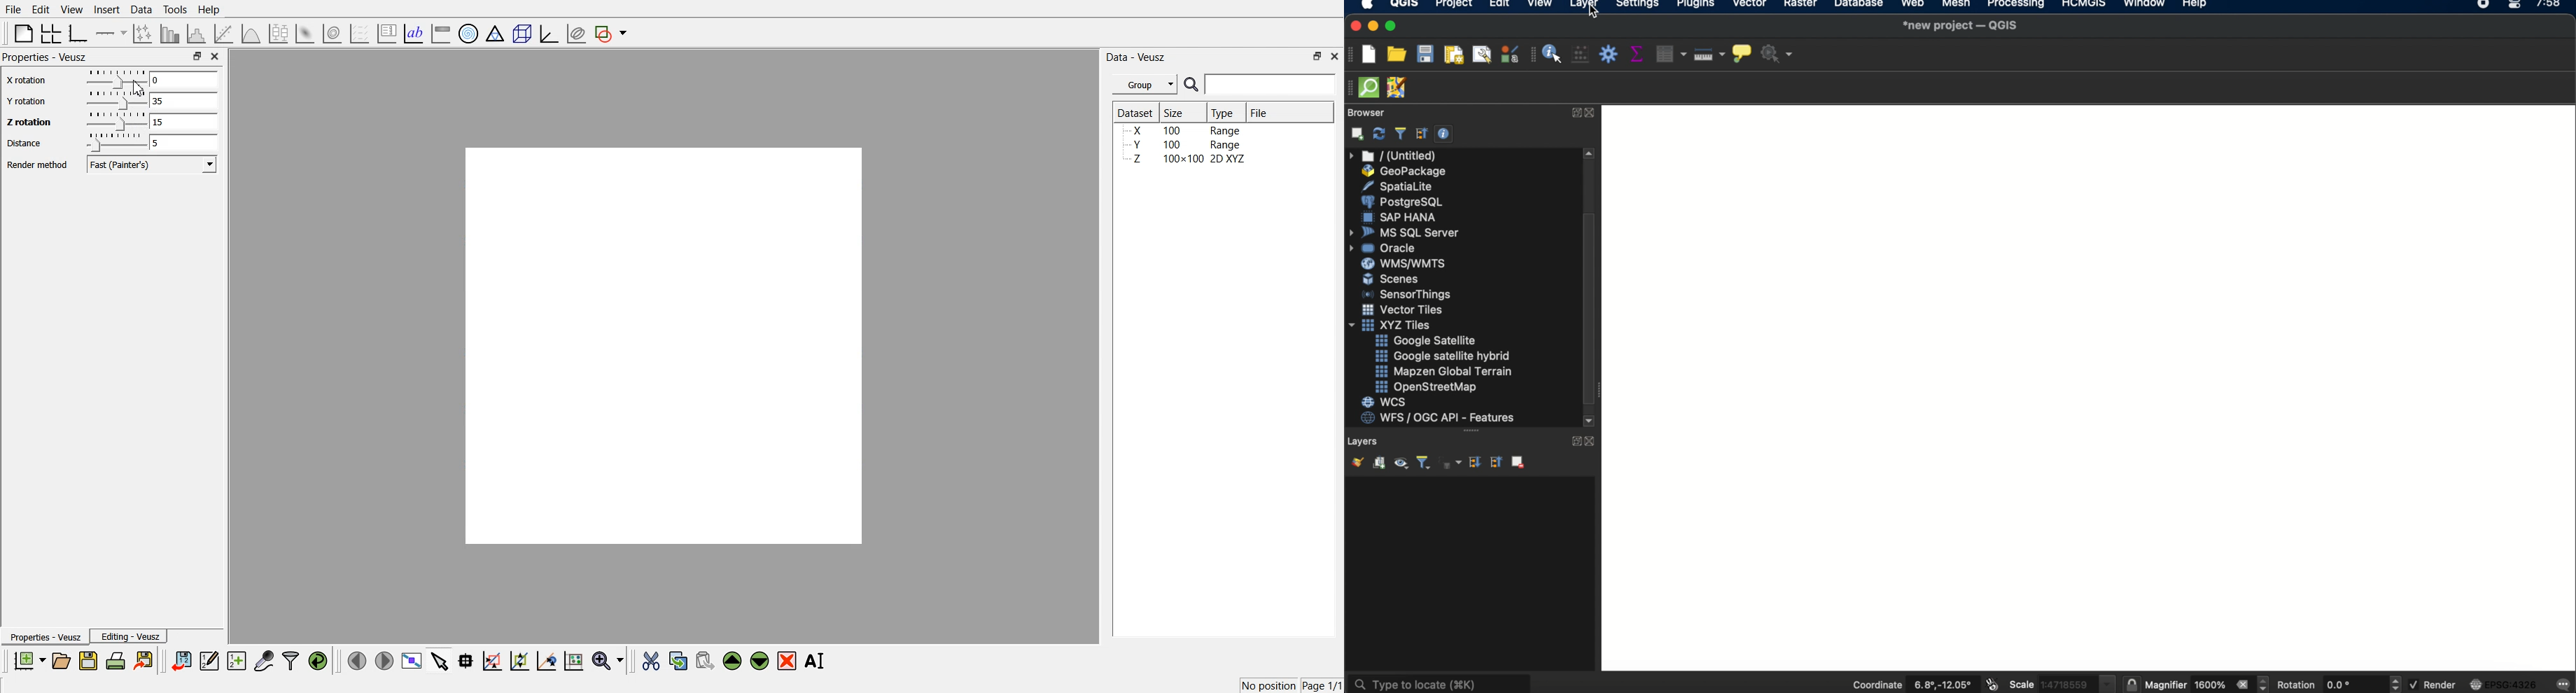 The image size is (2576, 700). I want to click on Group, so click(1145, 85).